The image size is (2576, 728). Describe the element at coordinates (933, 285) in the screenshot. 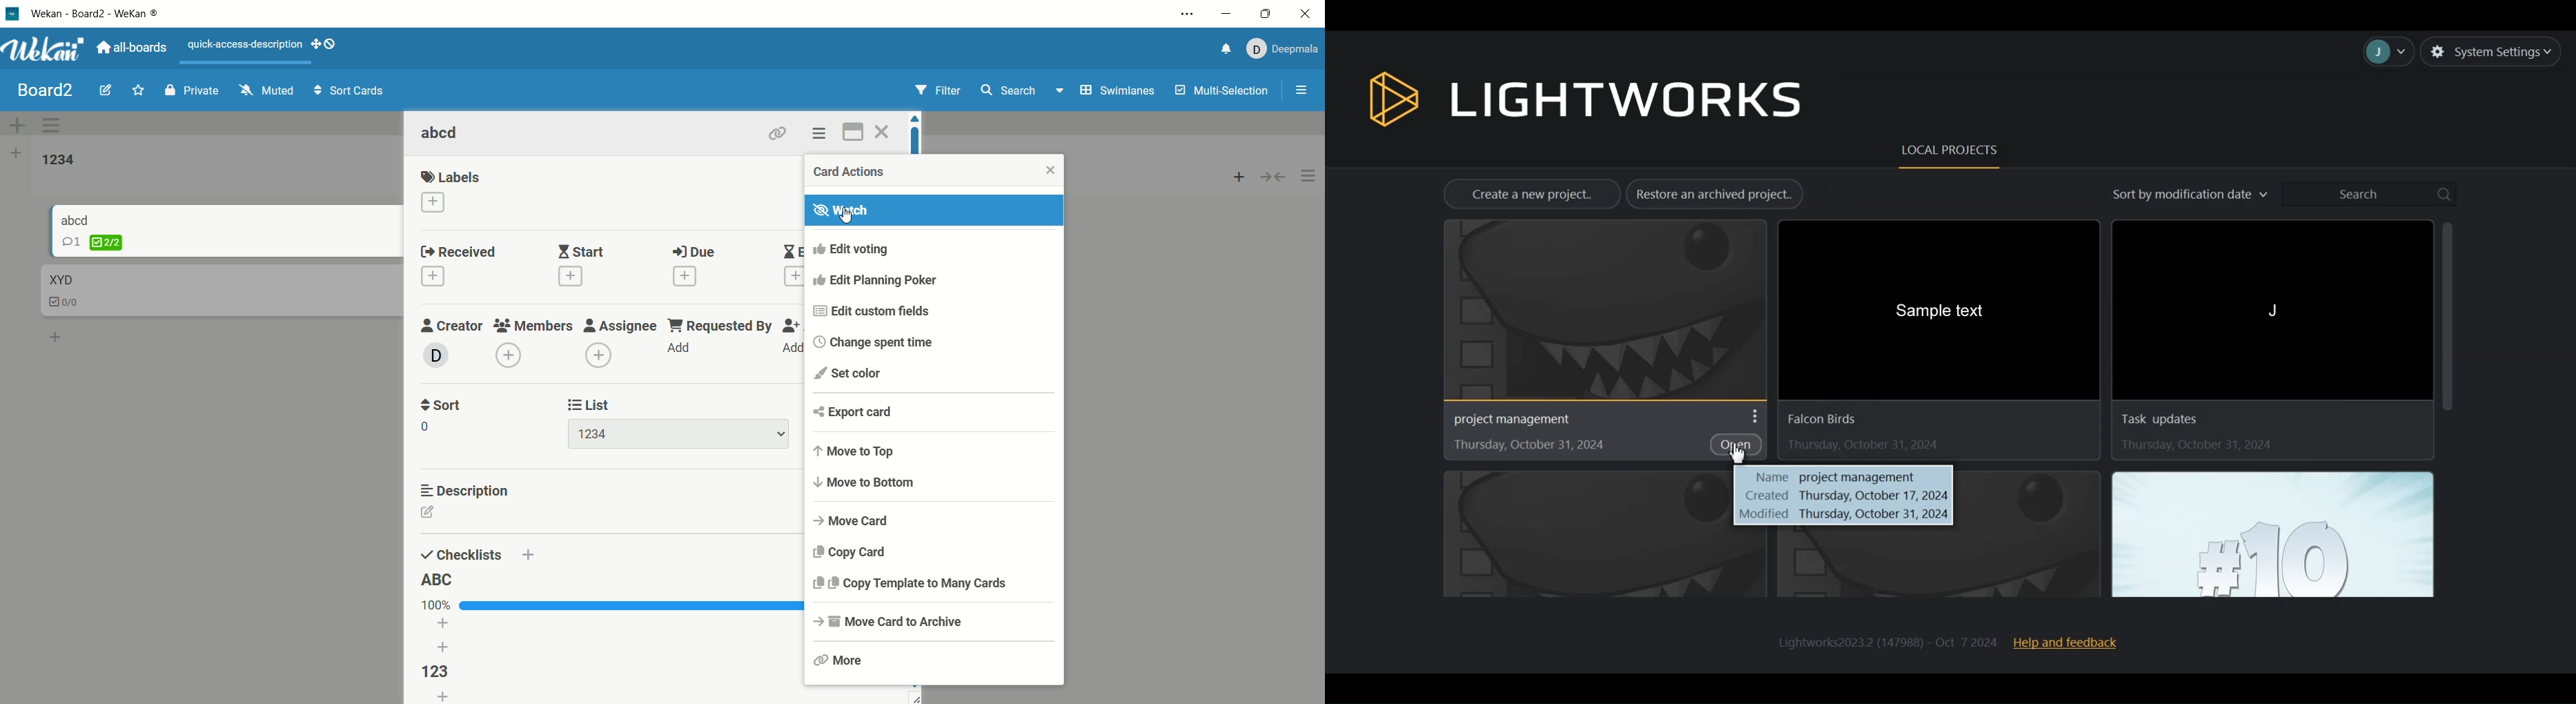

I see `edit planning poker` at that location.